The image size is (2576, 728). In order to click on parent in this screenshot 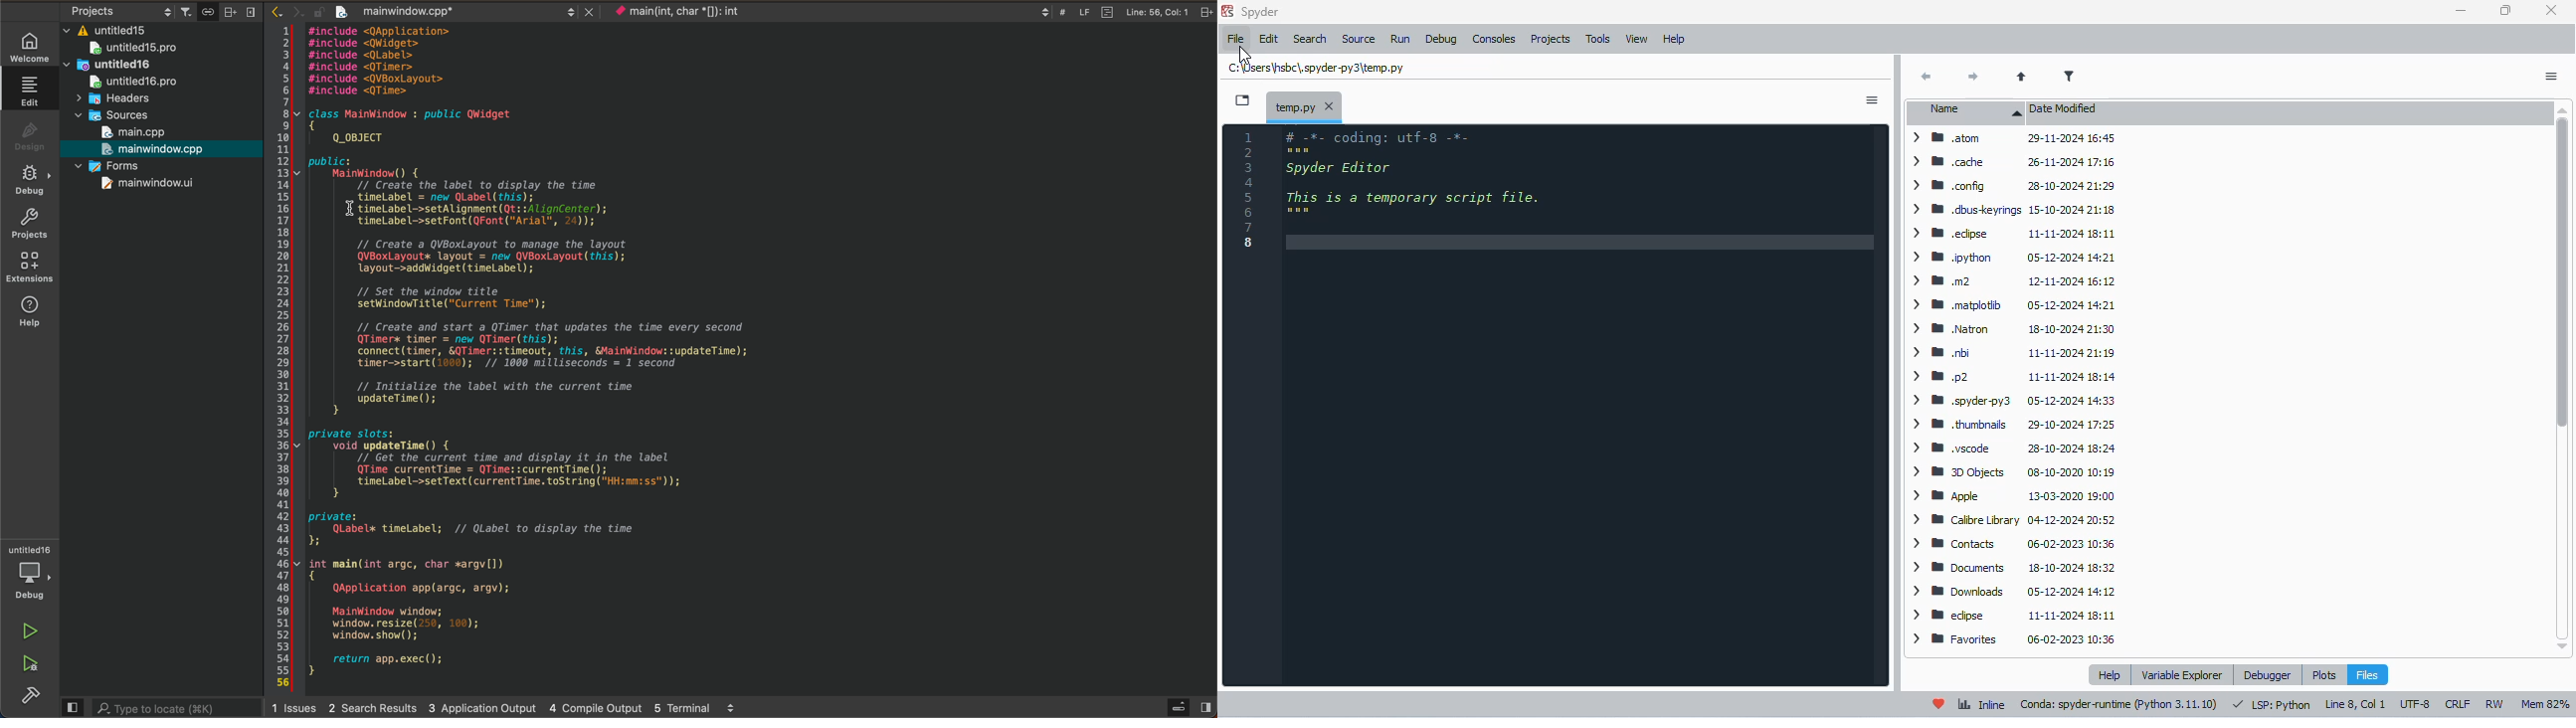, I will do `click(2019, 77)`.